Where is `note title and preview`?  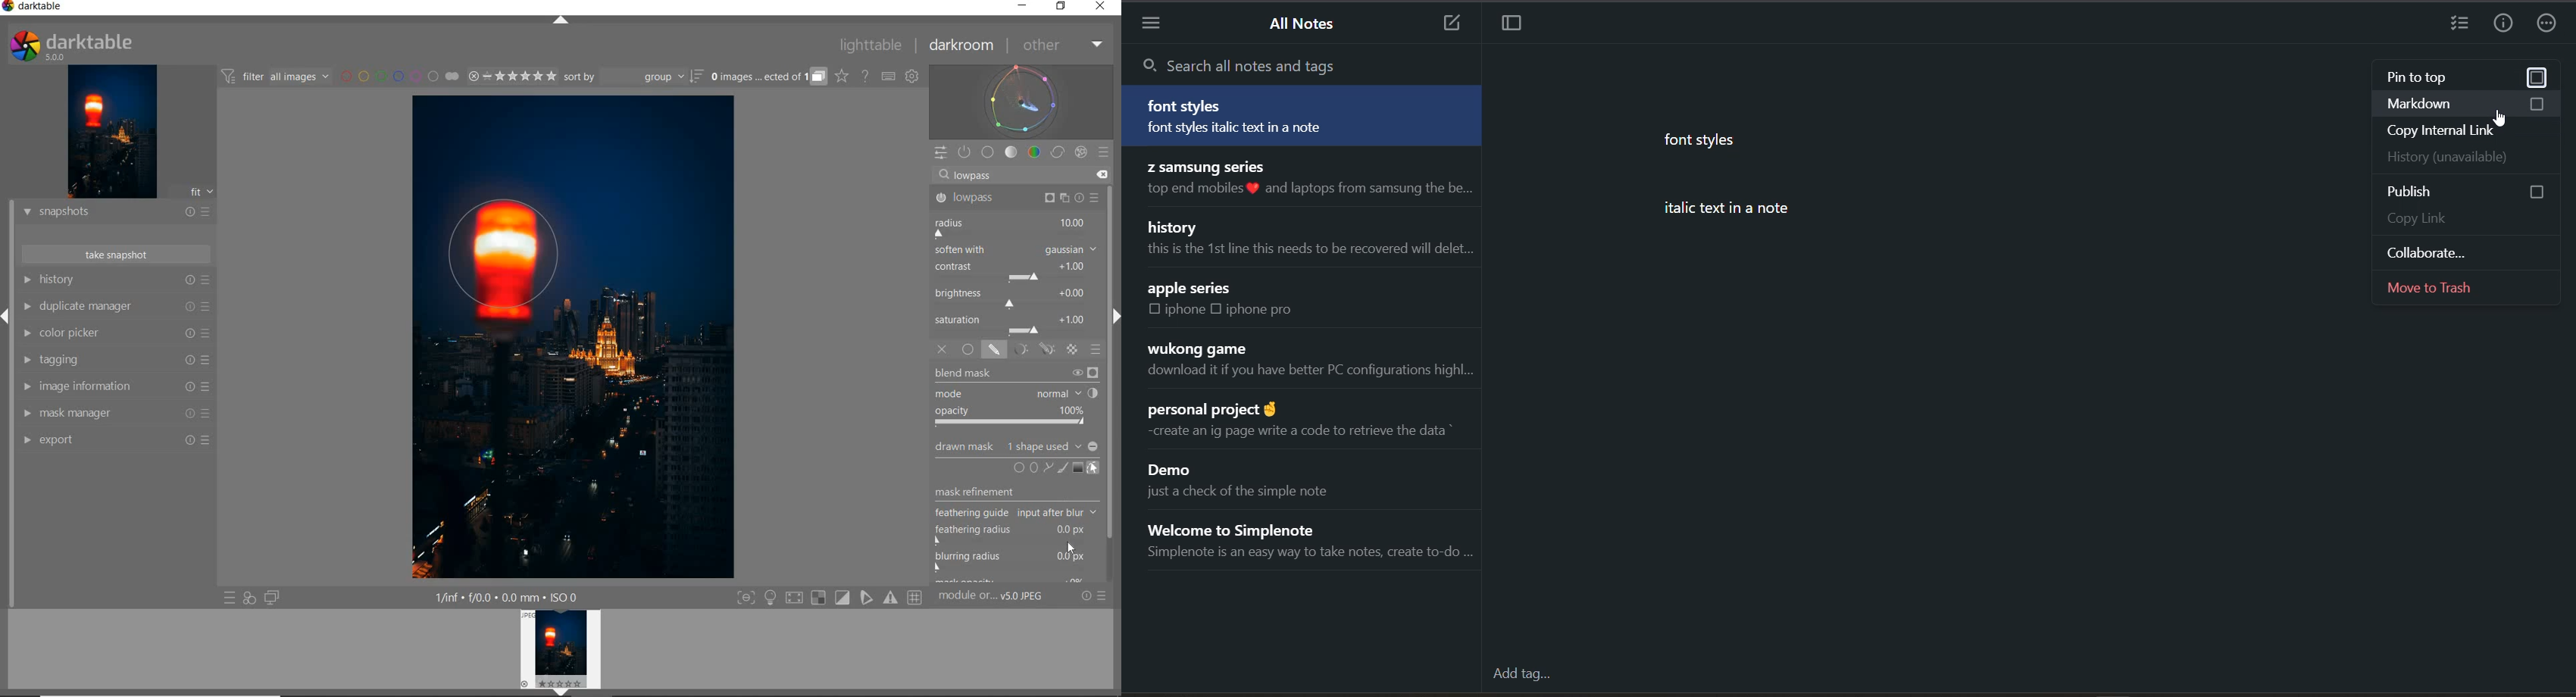
note title and preview is located at coordinates (1256, 479).